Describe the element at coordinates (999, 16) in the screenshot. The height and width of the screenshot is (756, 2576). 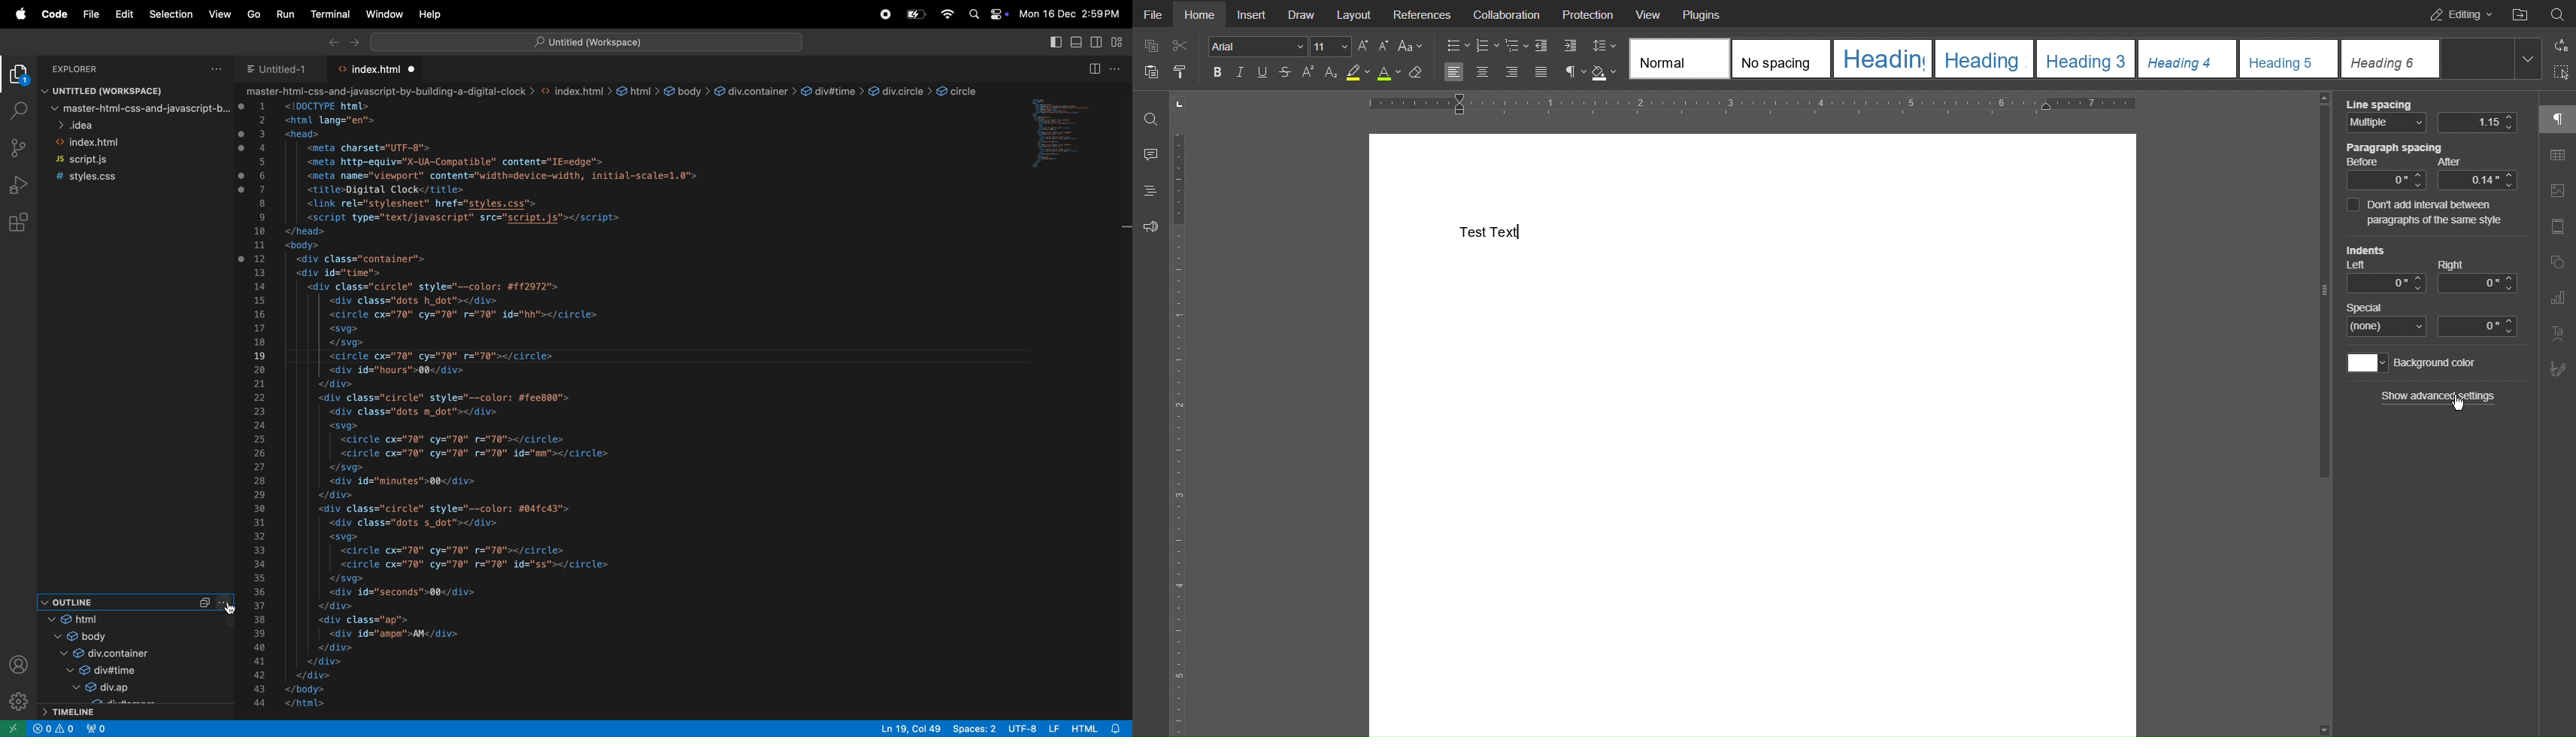
I see `apple widgets` at that location.